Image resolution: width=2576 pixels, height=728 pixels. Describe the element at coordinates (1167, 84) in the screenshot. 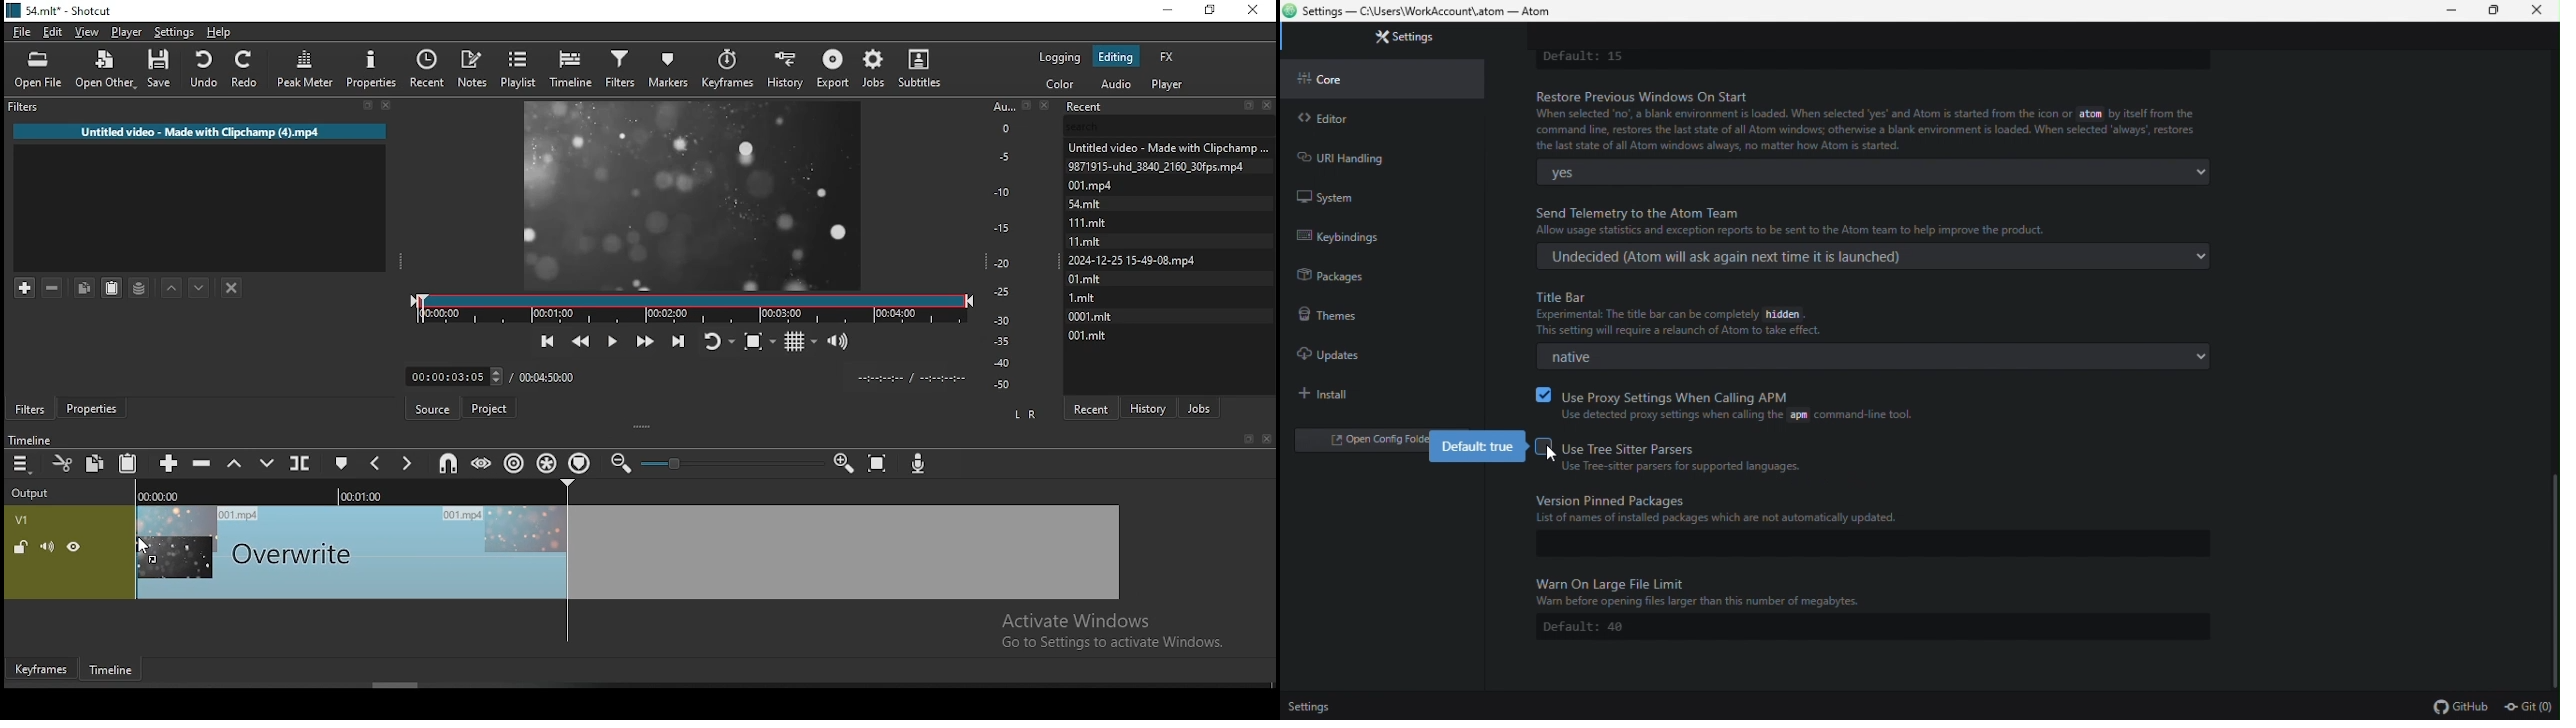

I see `player` at that location.